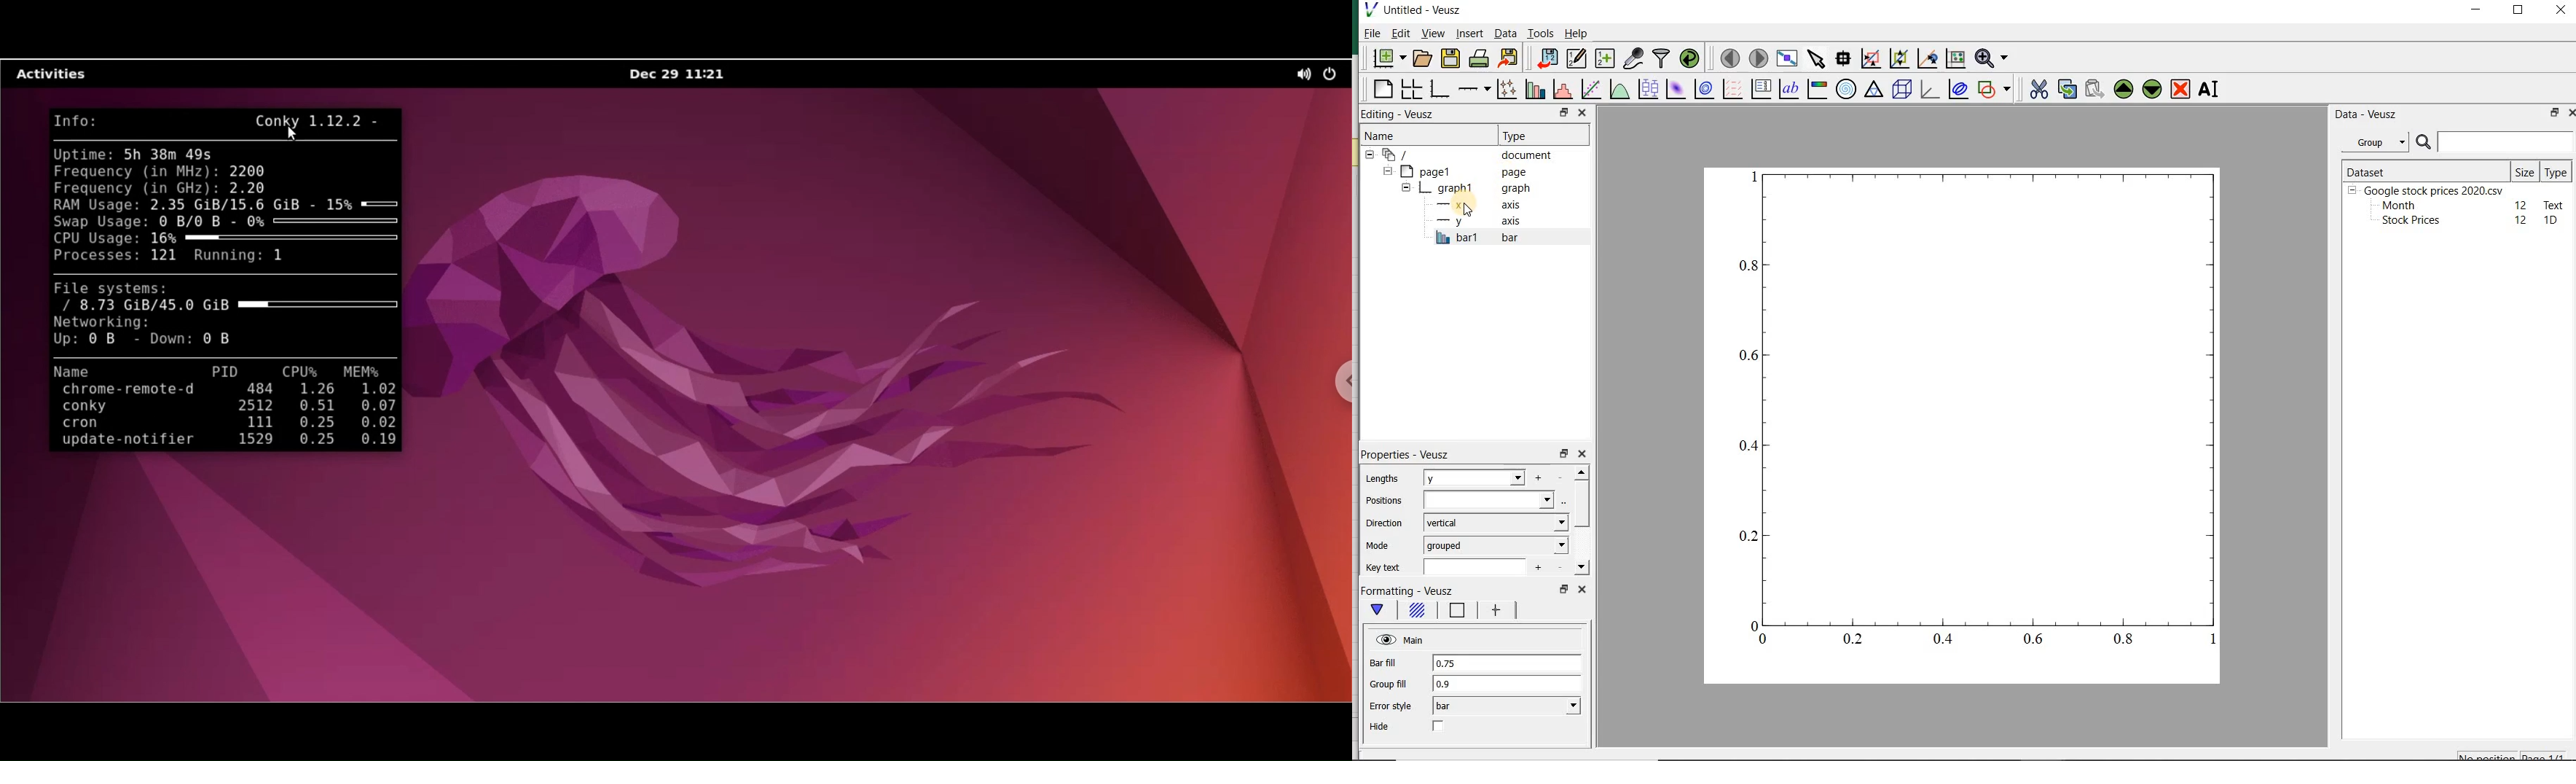 The height and width of the screenshot is (784, 2576). What do you see at coordinates (1476, 568) in the screenshot?
I see `input field` at bounding box center [1476, 568].